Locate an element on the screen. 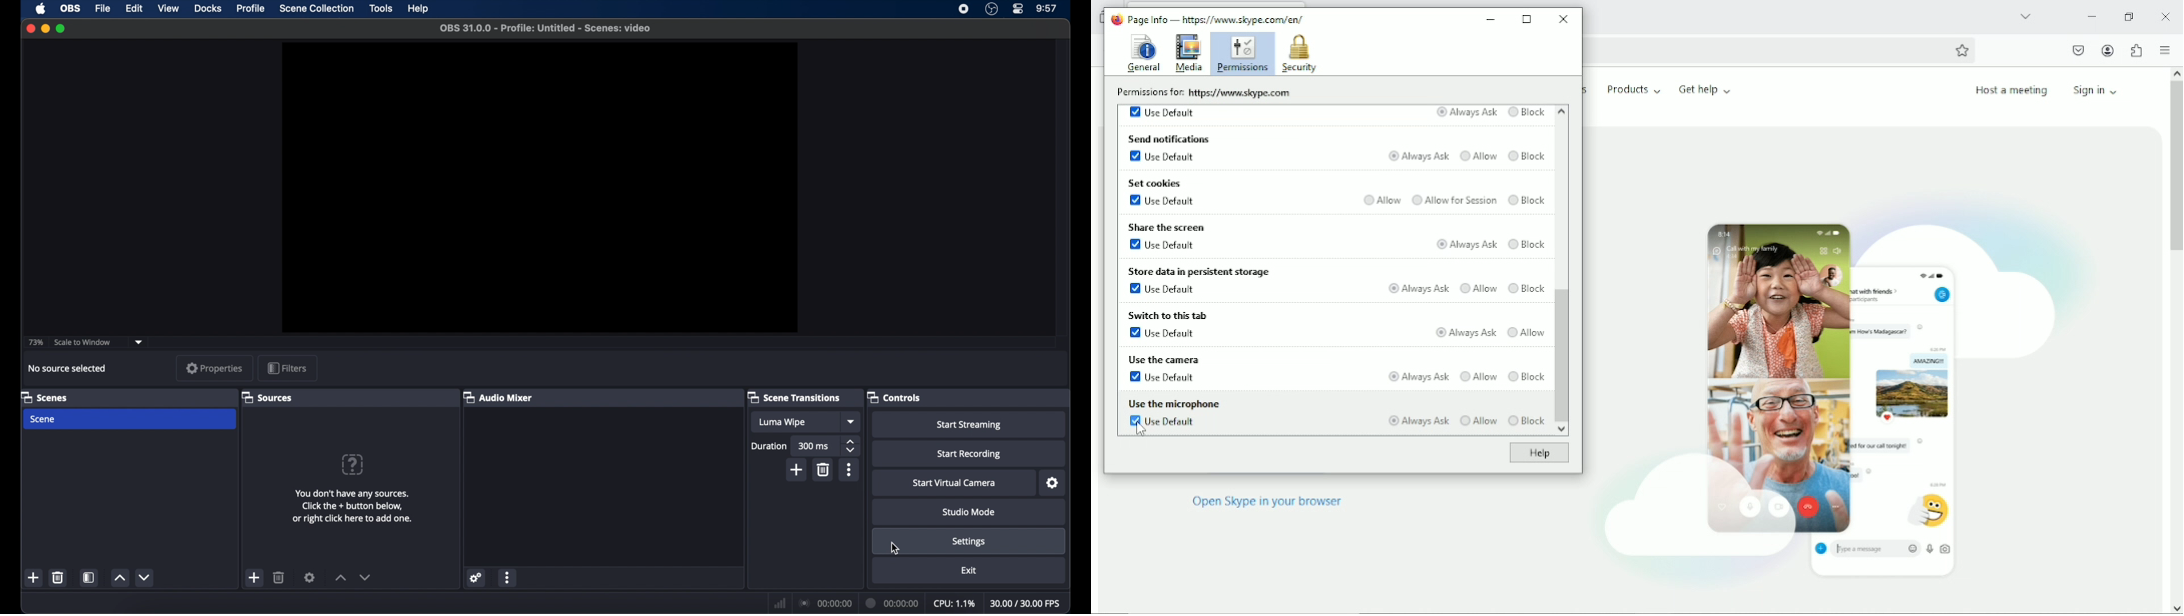 The image size is (2184, 616). Set cookies is located at coordinates (1157, 183).